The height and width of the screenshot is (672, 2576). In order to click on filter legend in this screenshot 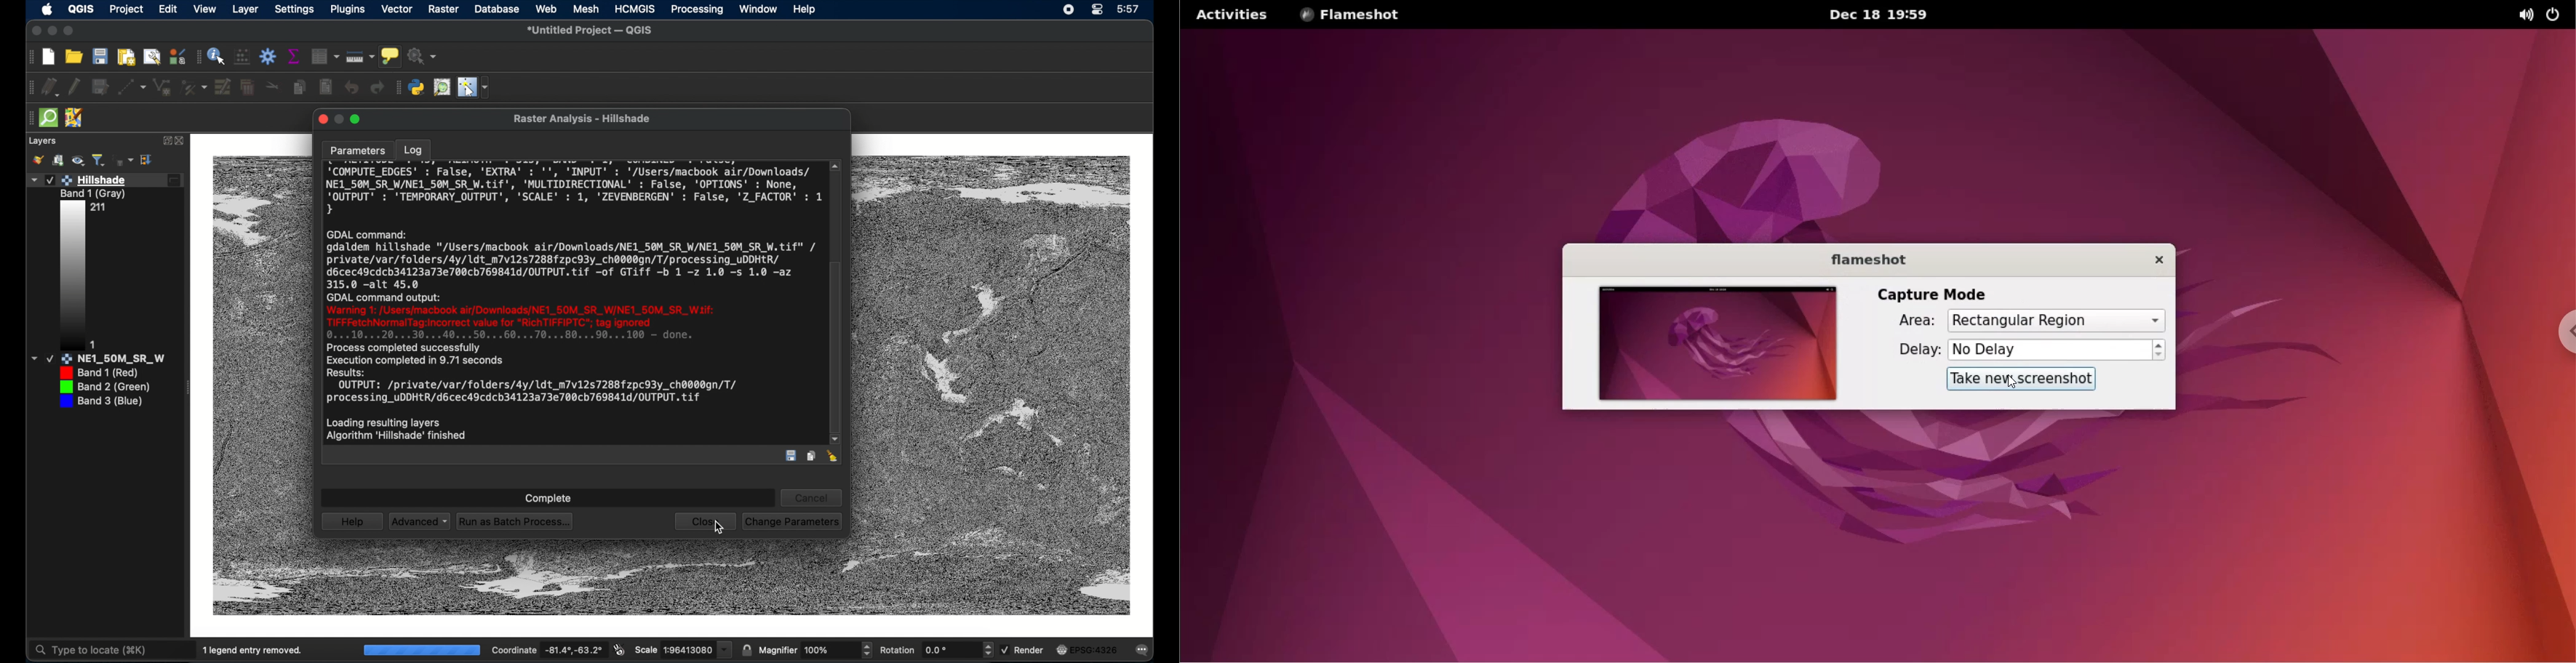, I will do `click(99, 160)`.